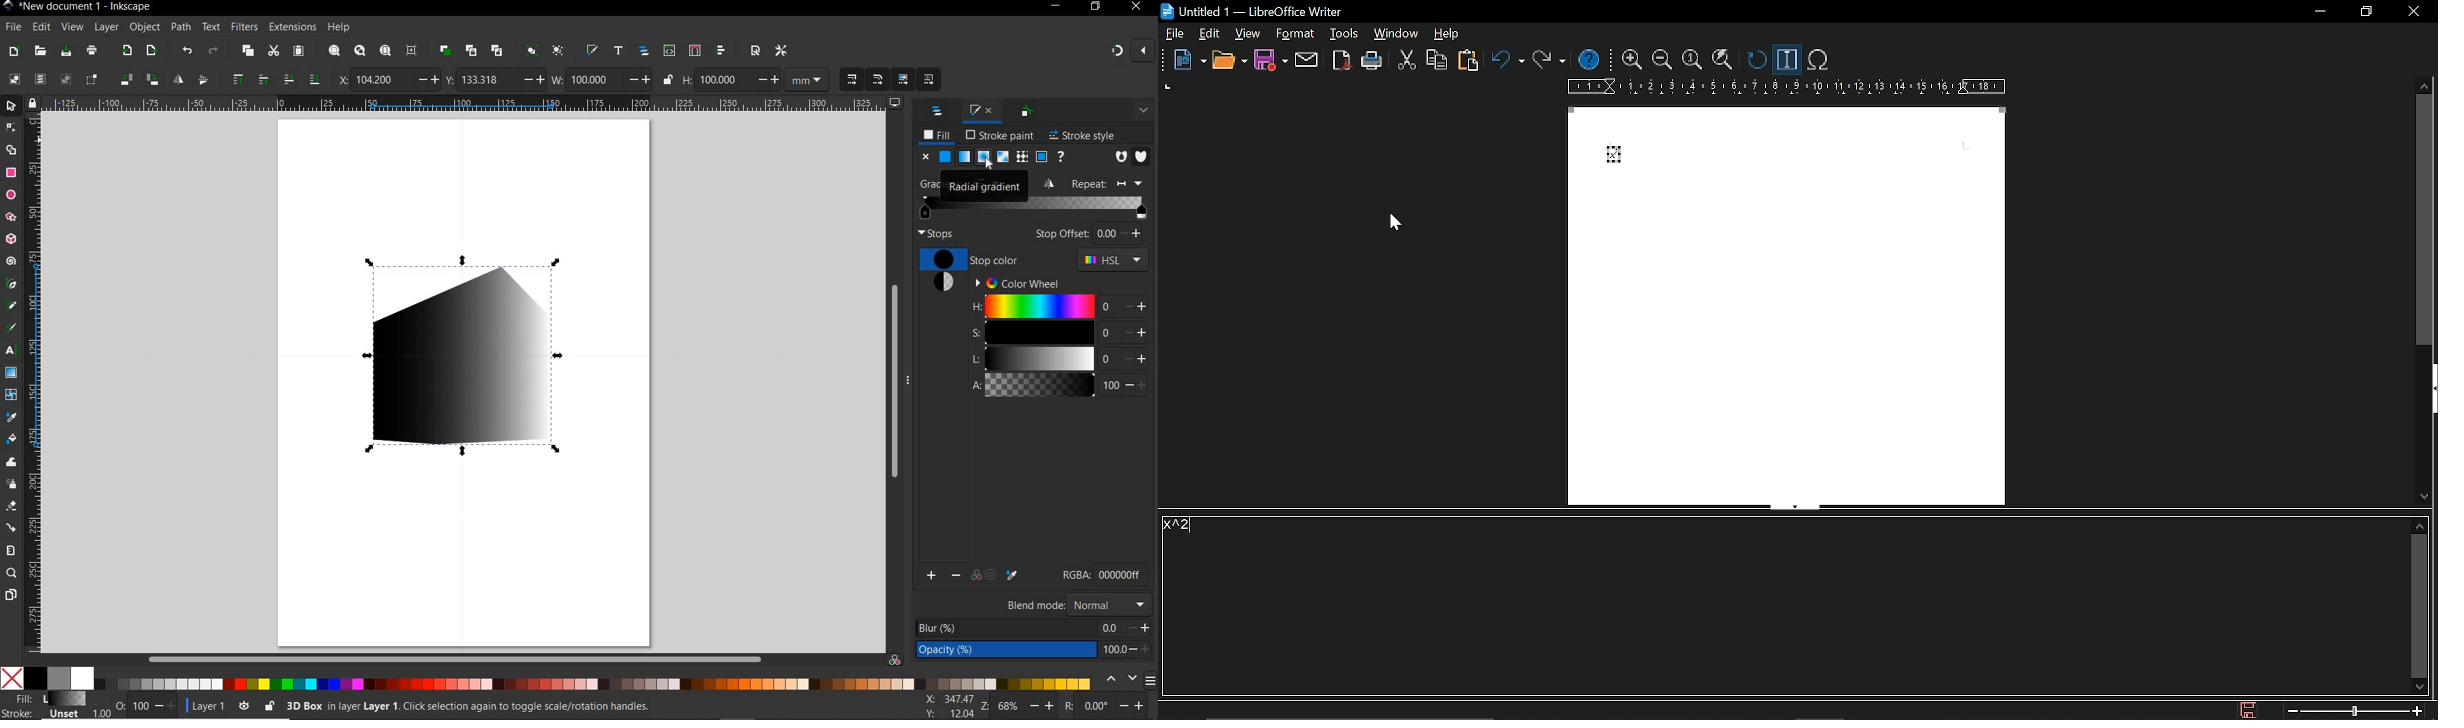 The width and height of the screenshot is (2464, 728). Describe the element at coordinates (472, 52) in the screenshot. I see `CREATE CLONE` at that location.